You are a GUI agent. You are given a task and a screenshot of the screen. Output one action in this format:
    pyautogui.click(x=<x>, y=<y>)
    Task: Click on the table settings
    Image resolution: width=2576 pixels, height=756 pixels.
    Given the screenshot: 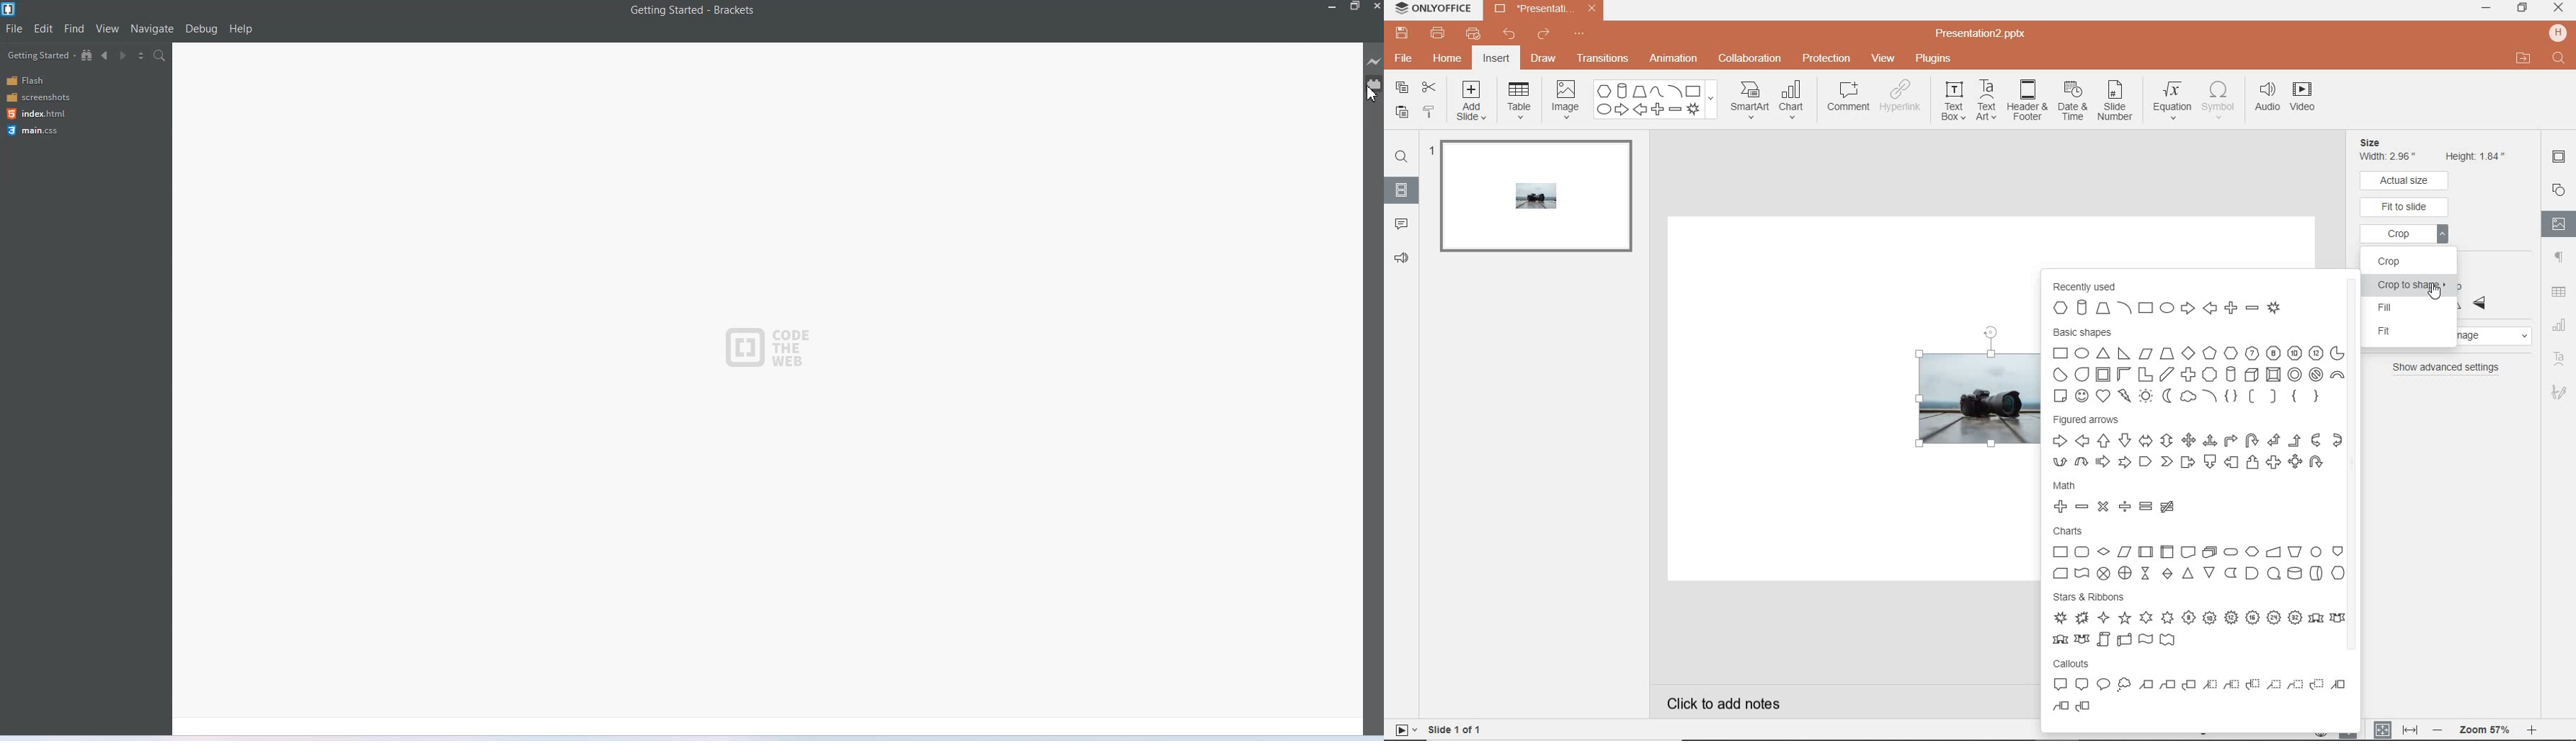 What is the action you would take?
    pyautogui.click(x=2558, y=291)
    